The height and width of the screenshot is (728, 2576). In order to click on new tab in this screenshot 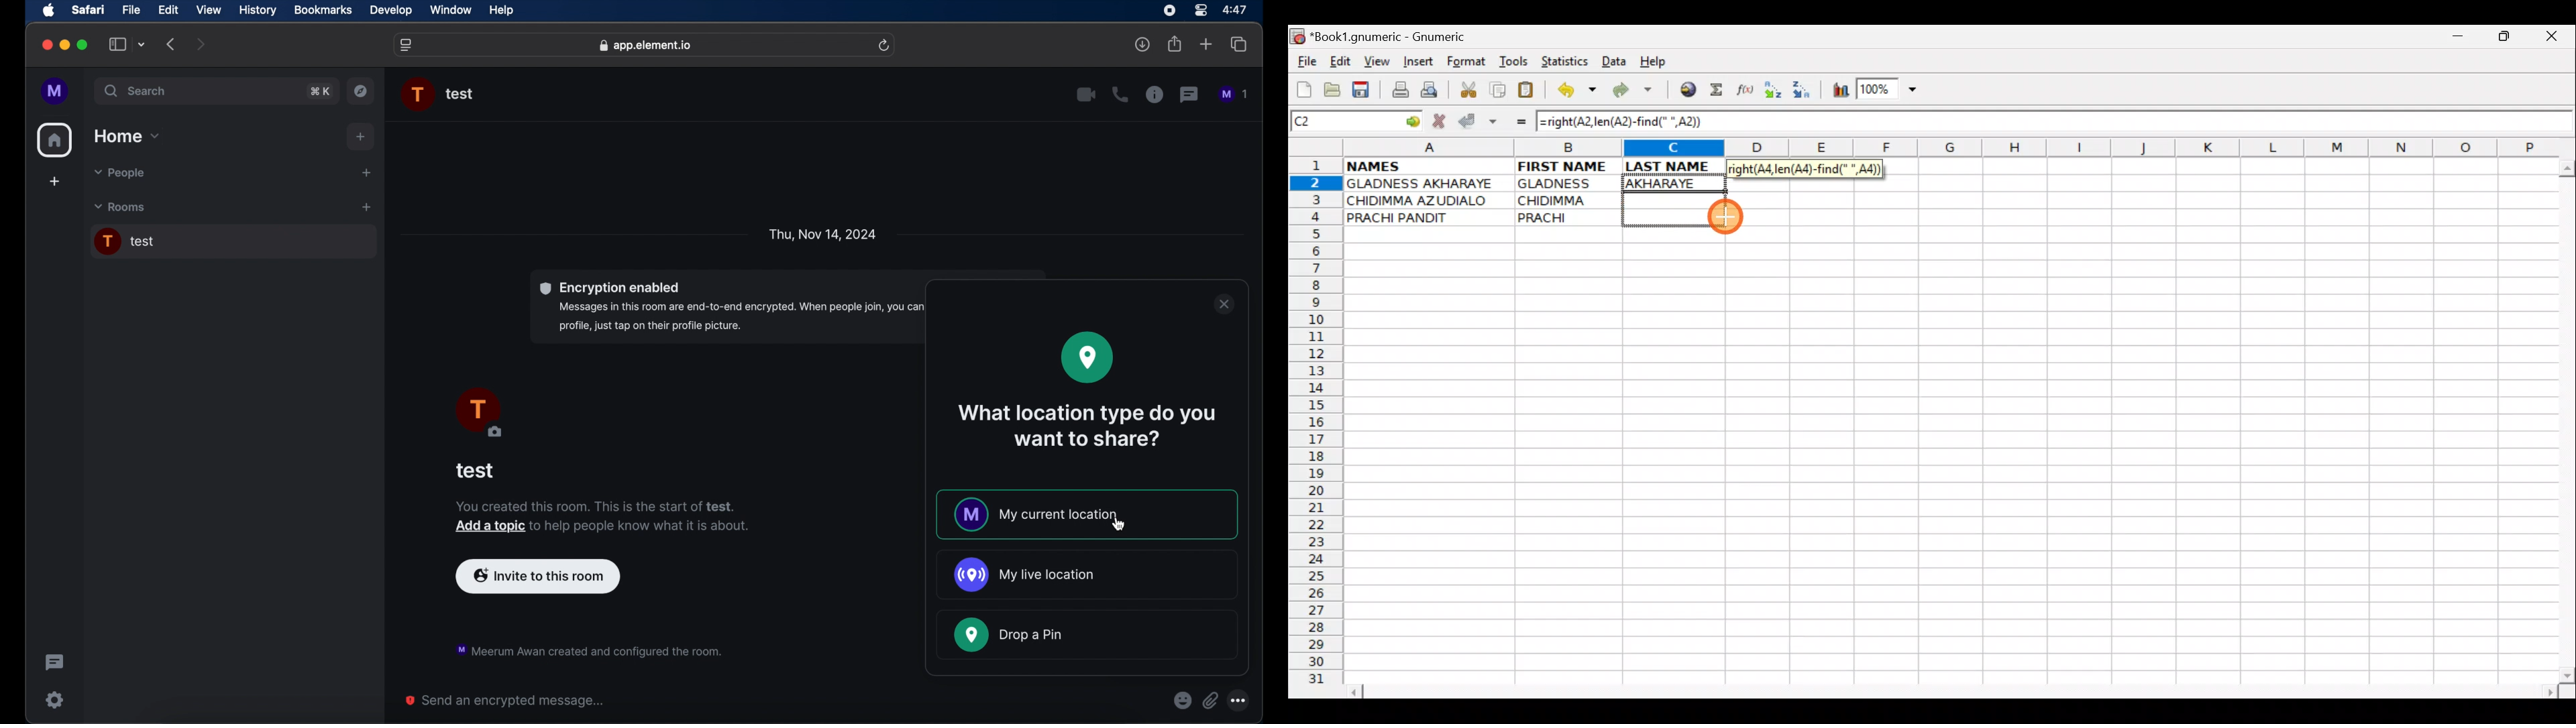, I will do `click(1206, 44)`.